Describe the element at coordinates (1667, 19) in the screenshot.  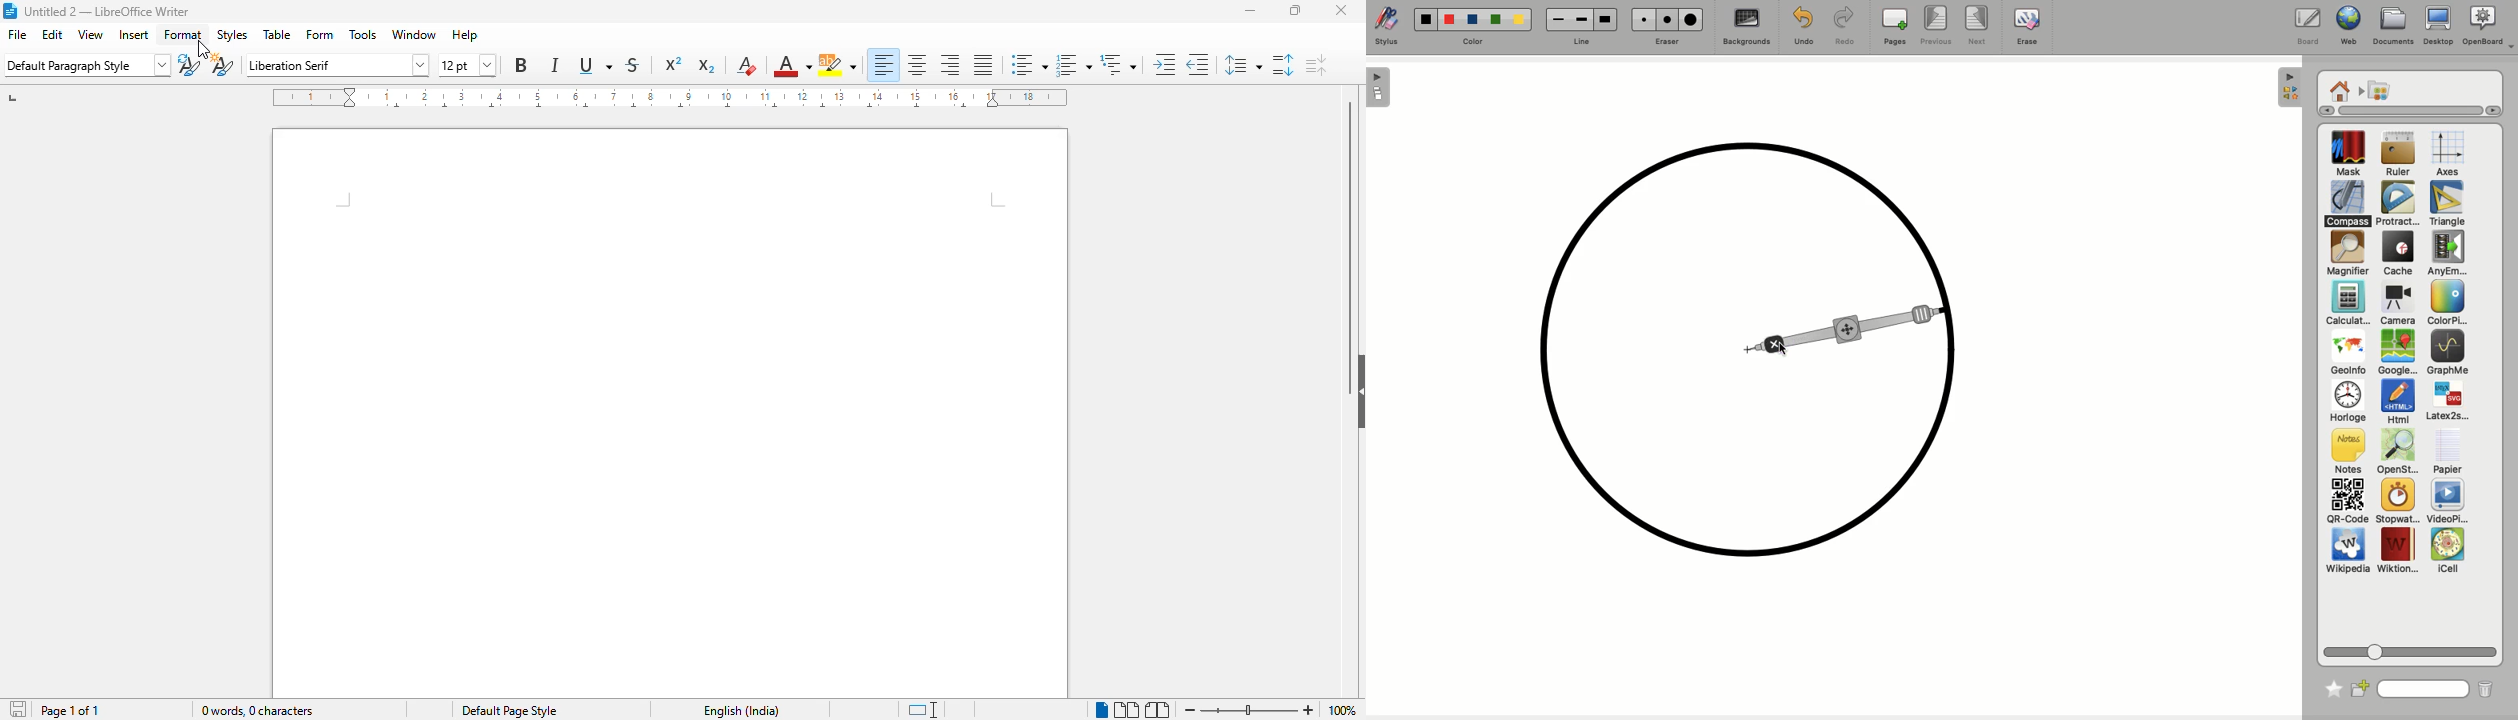
I see `eraser2` at that location.